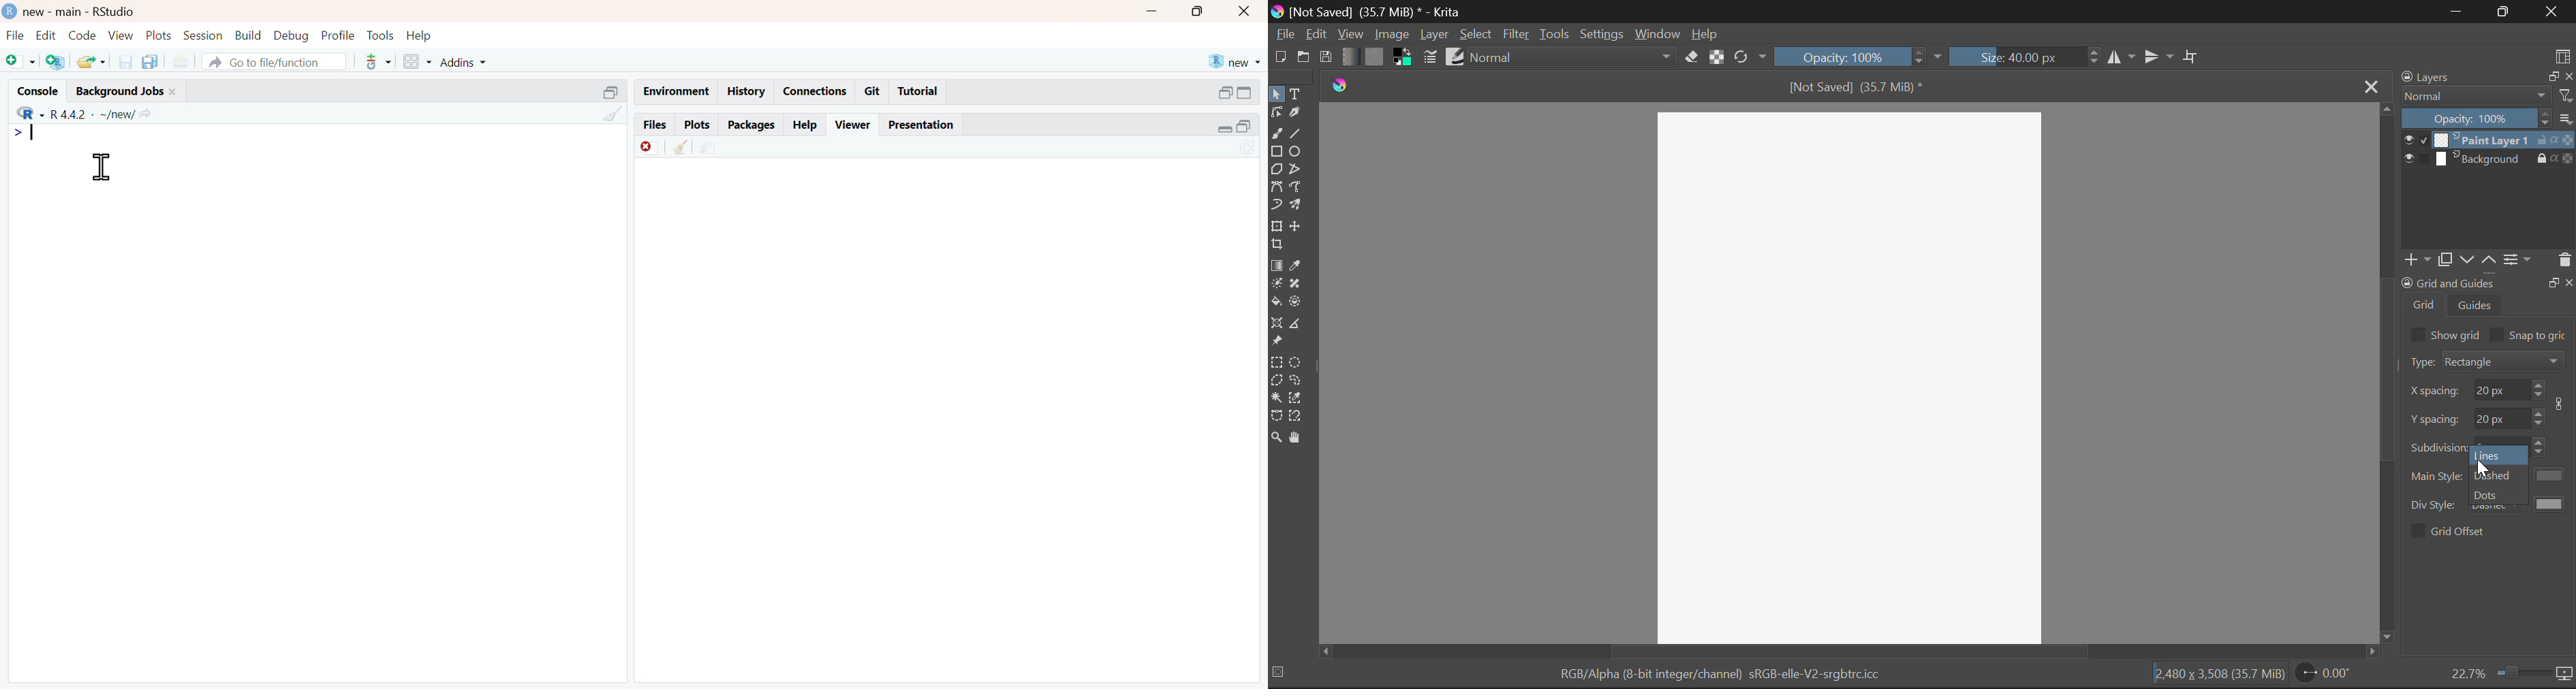 This screenshot has width=2576, height=700. Describe the element at coordinates (1296, 151) in the screenshot. I see `Elipses` at that location.